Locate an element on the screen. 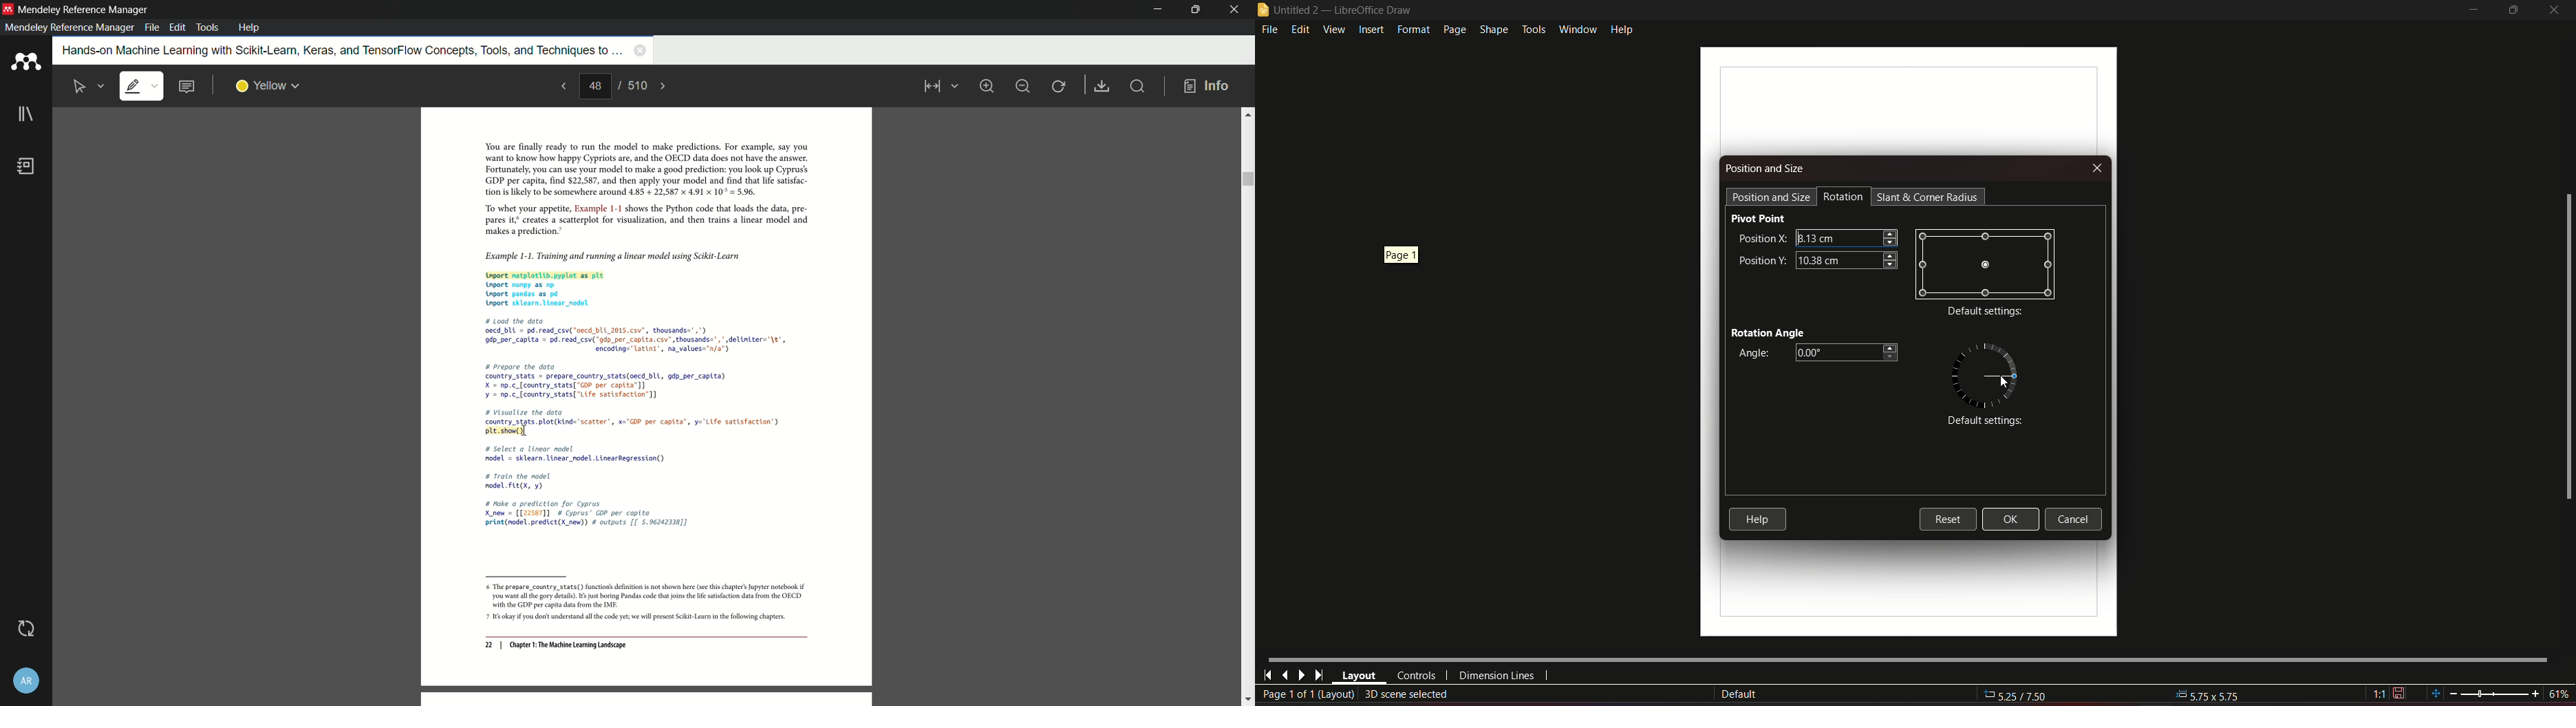  Ok is located at coordinates (2010, 520).